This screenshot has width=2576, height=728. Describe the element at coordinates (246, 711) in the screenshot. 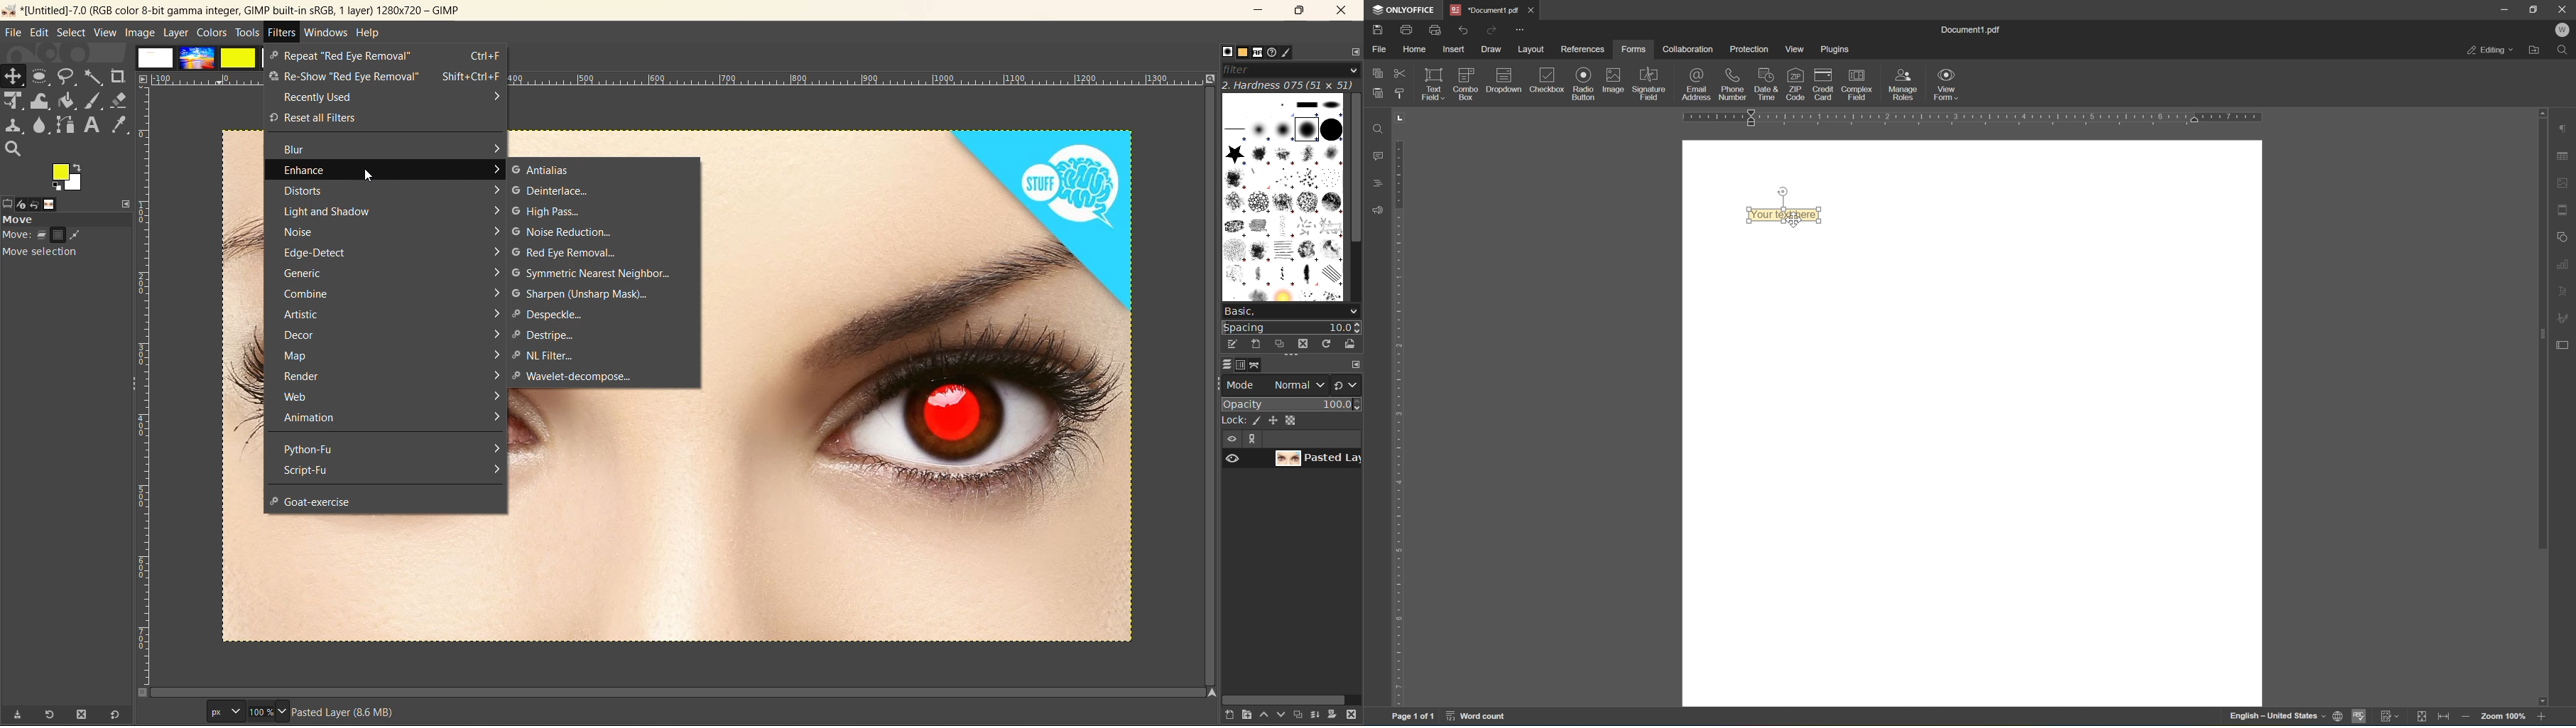

I see `size` at that location.